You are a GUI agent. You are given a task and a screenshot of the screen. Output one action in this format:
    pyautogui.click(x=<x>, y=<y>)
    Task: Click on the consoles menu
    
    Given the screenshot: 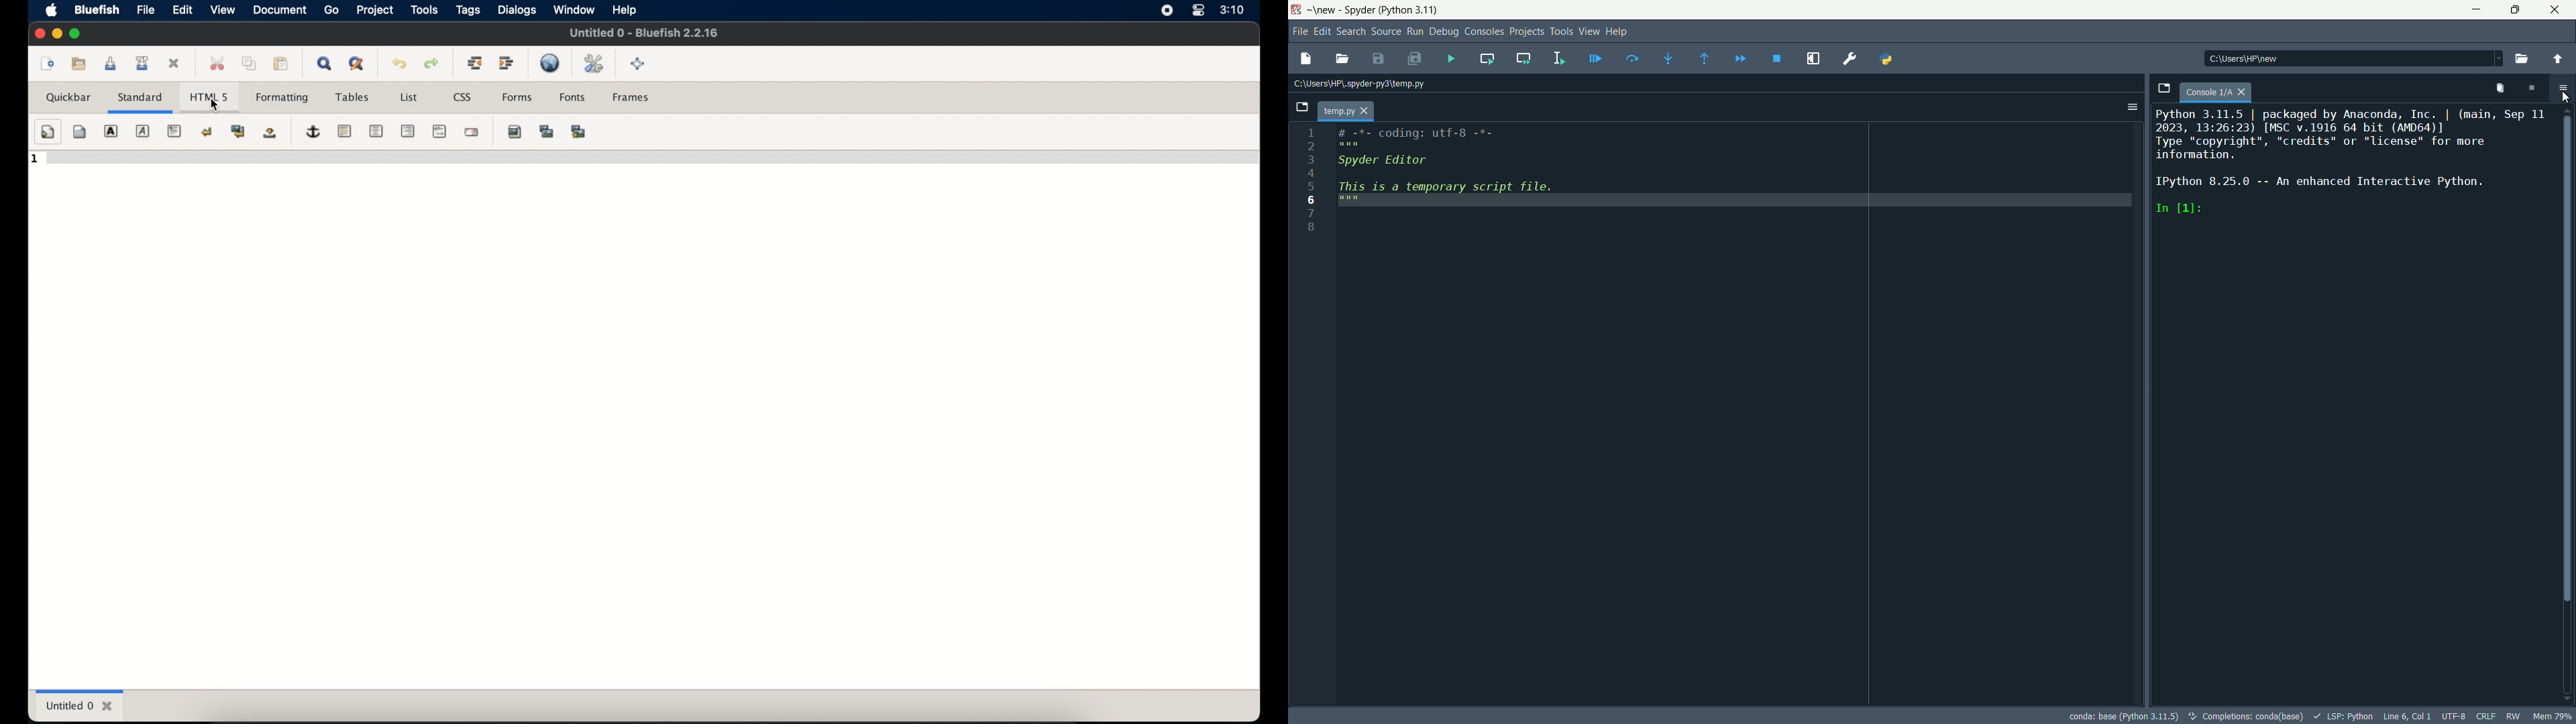 What is the action you would take?
    pyautogui.click(x=1484, y=31)
    